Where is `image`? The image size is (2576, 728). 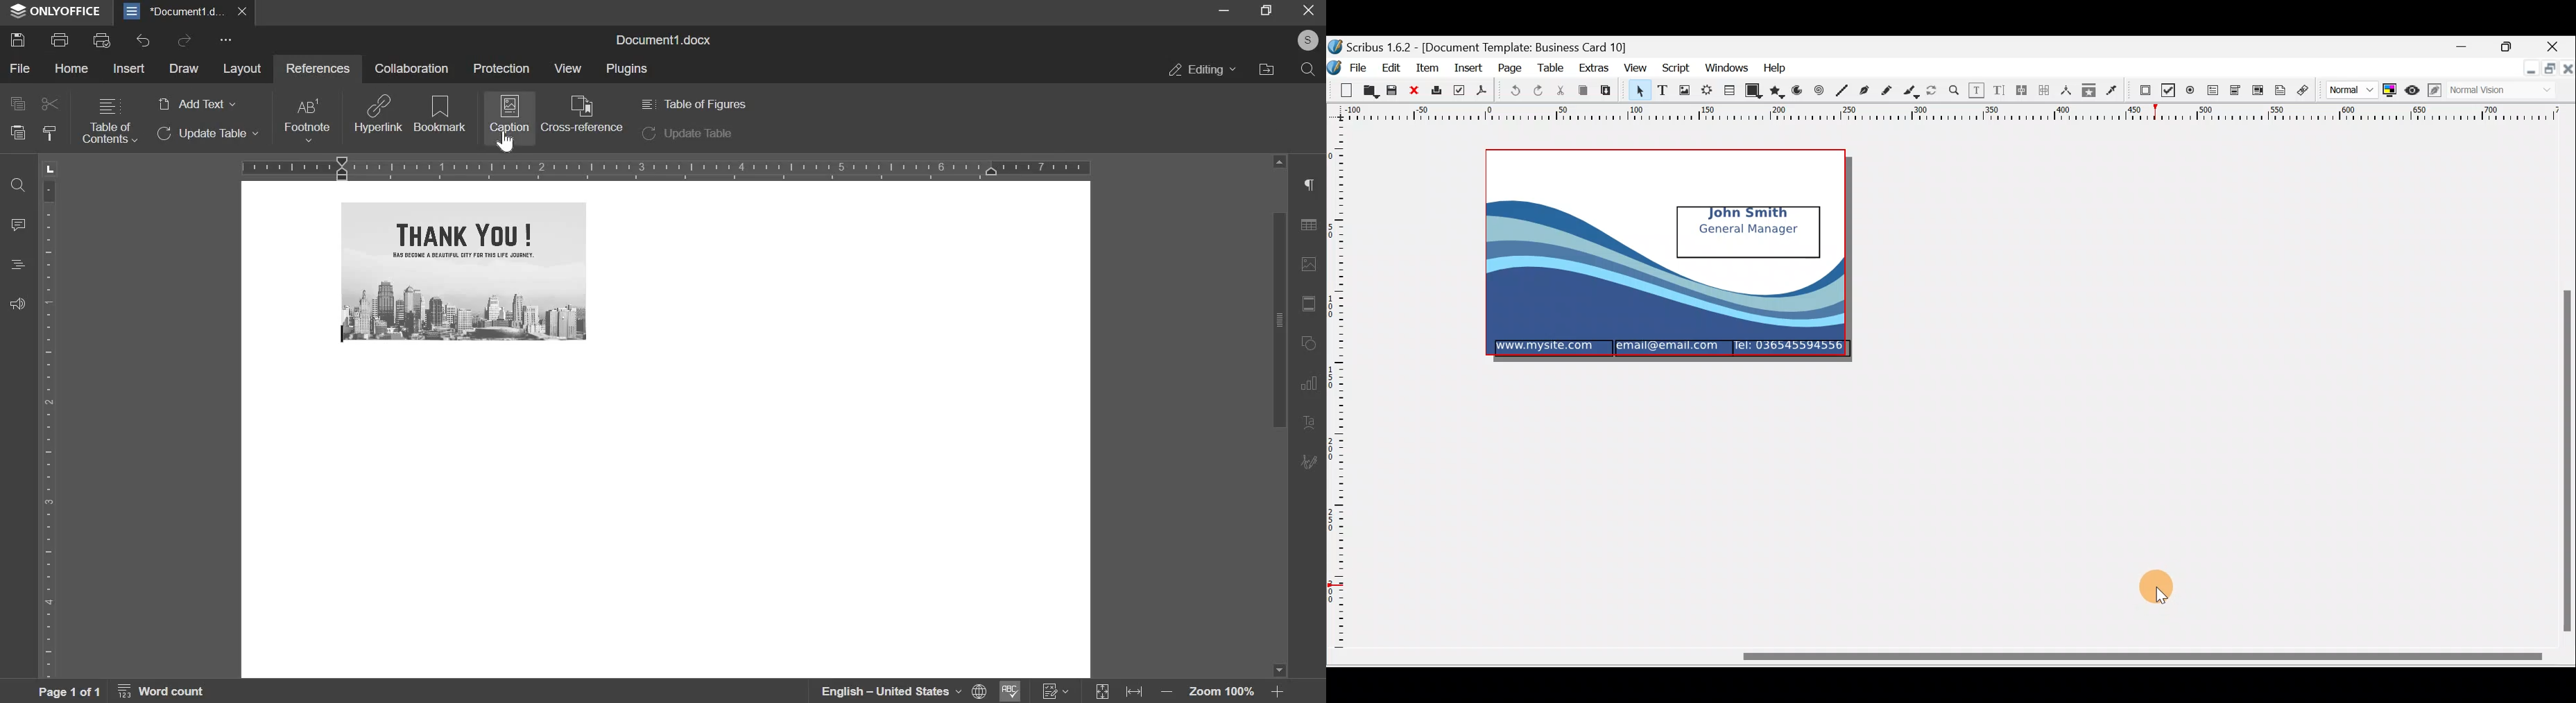
image is located at coordinates (1312, 264).